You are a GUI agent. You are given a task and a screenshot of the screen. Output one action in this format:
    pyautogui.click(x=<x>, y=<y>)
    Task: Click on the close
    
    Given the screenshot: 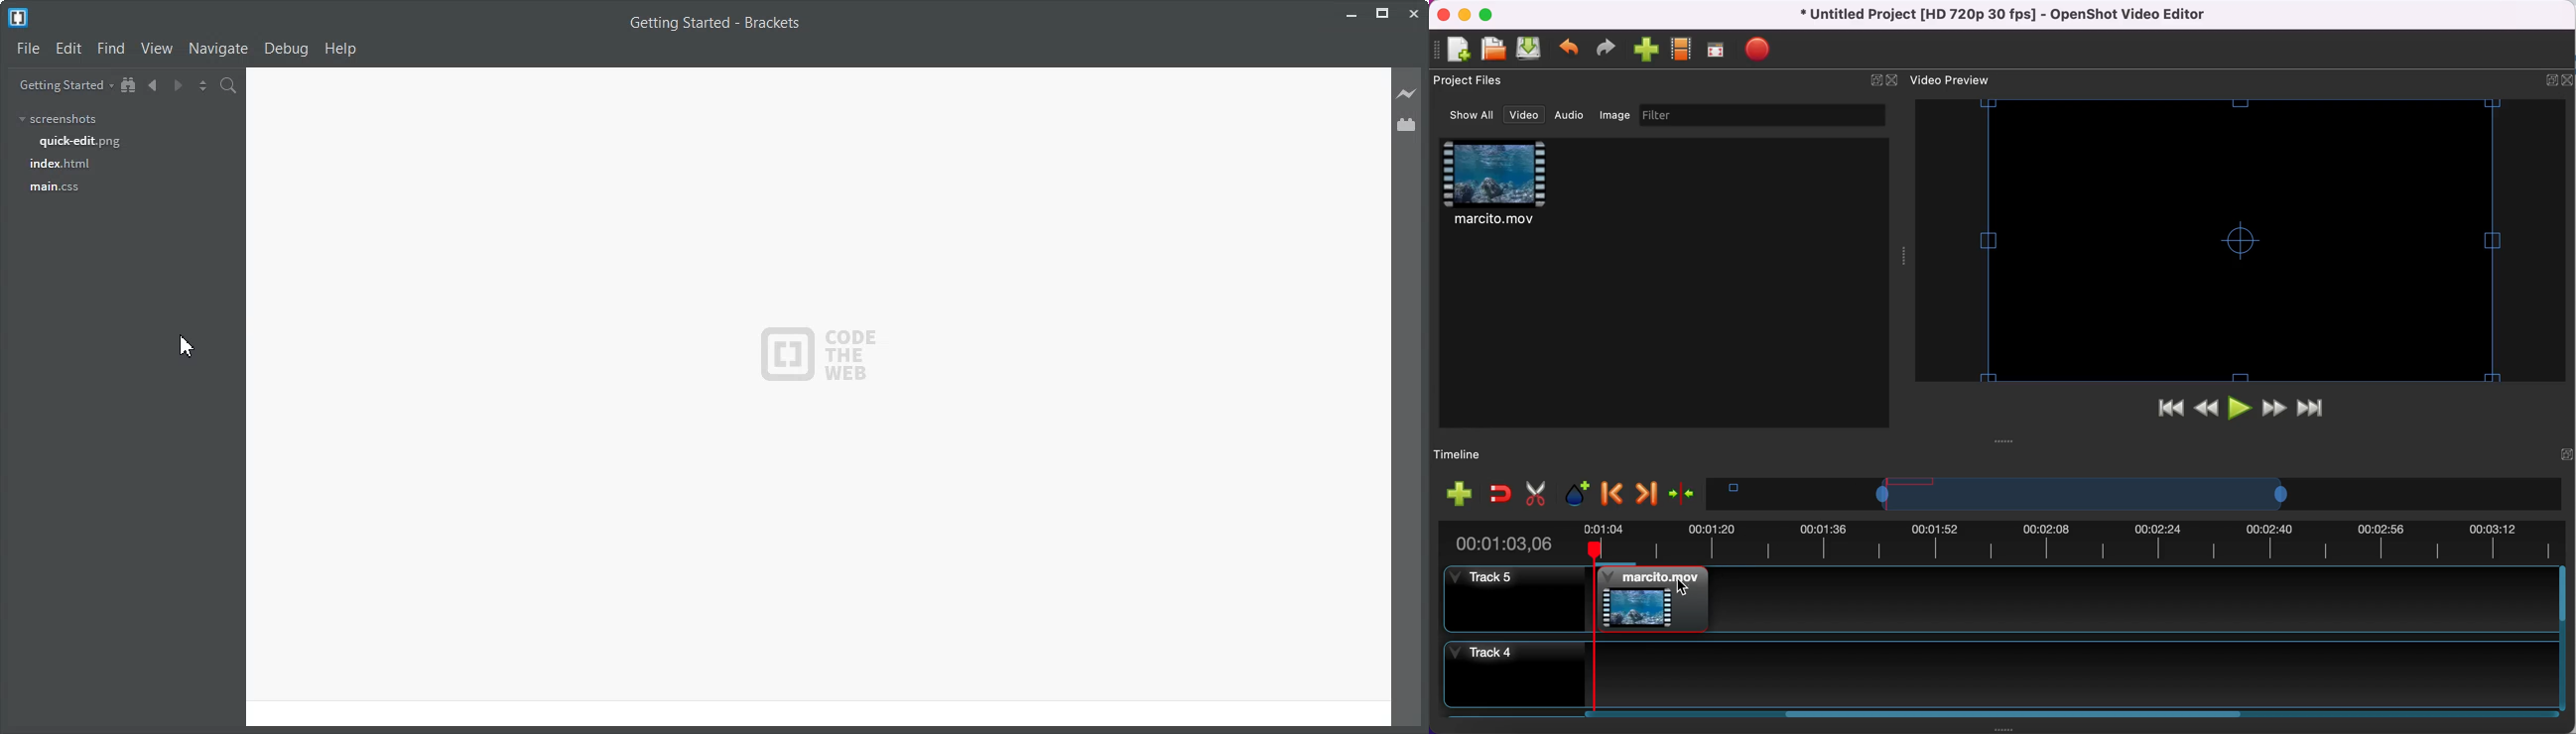 What is the action you would take?
    pyautogui.click(x=2568, y=82)
    